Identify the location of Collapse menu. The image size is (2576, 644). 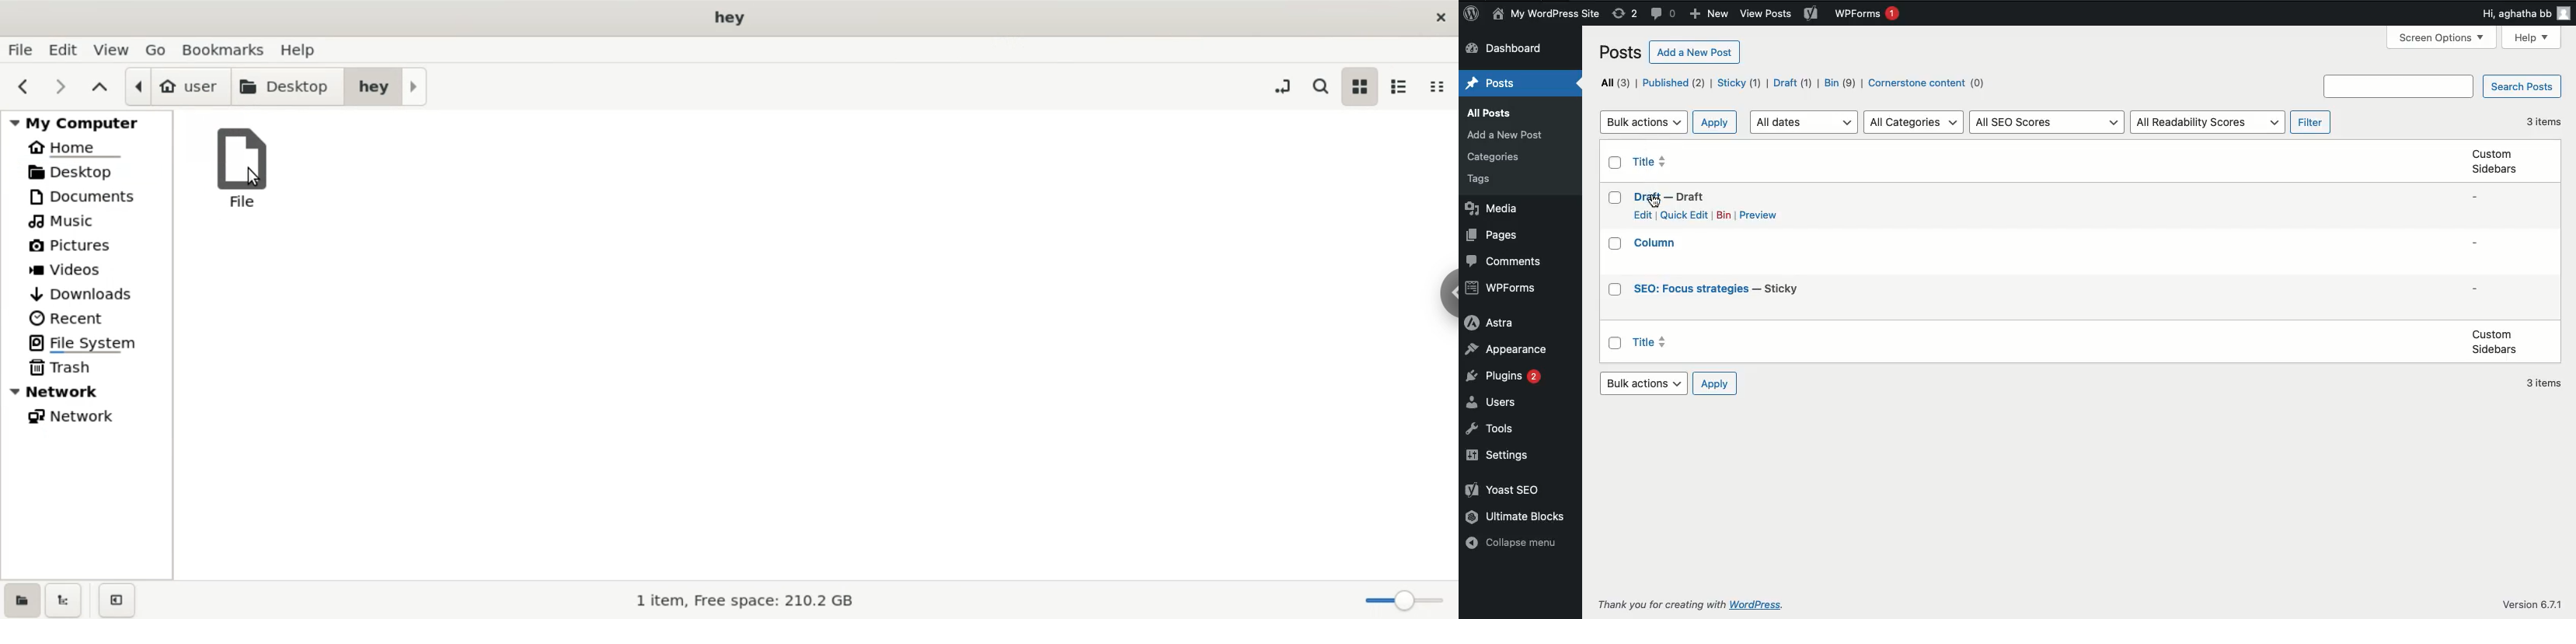
(1511, 540).